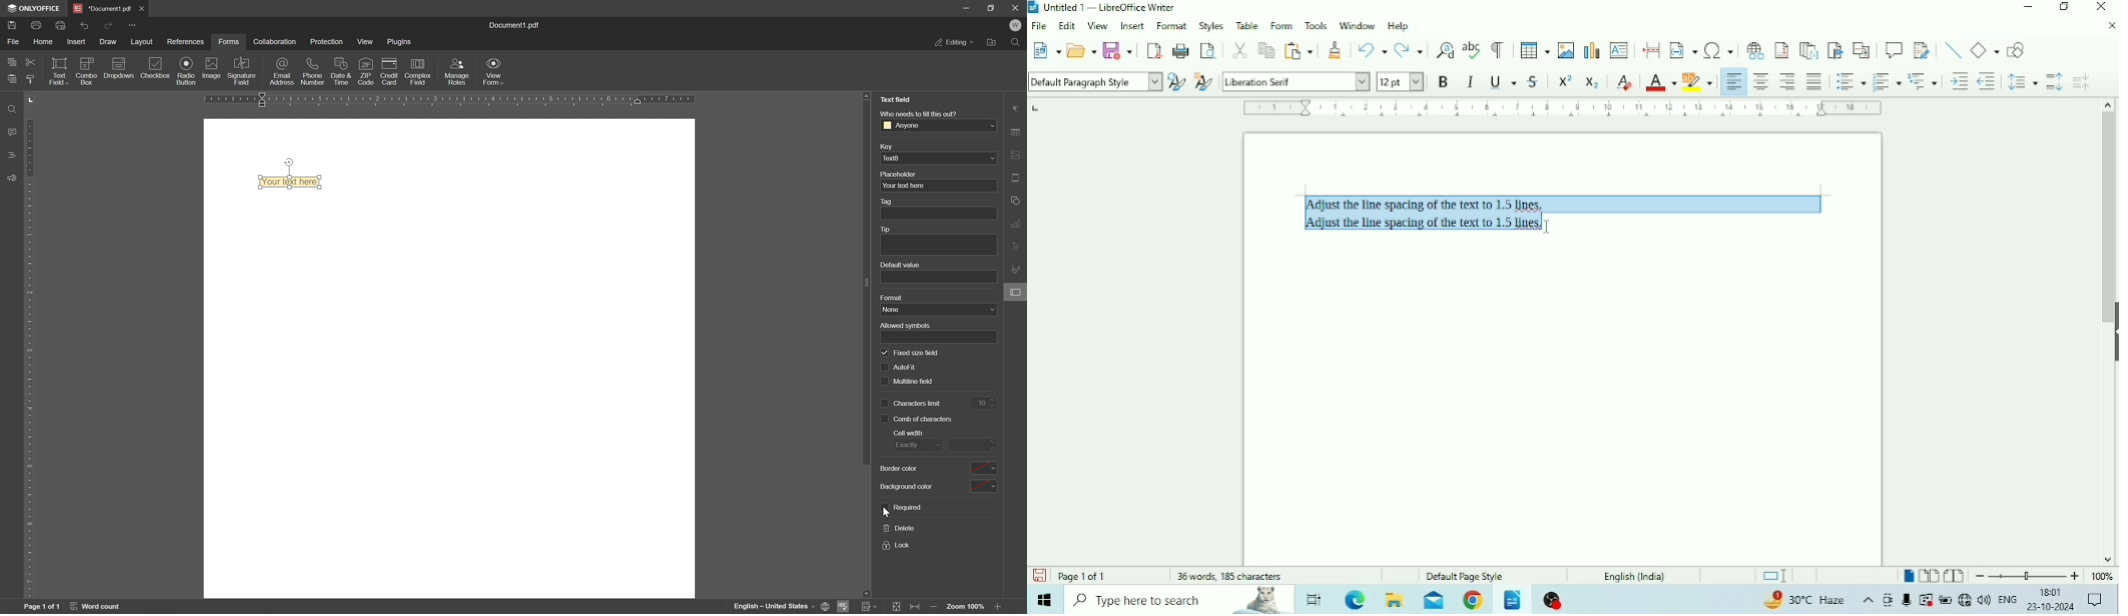  What do you see at coordinates (118, 62) in the screenshot?
I see `icon` at bounding box center [118, 62].